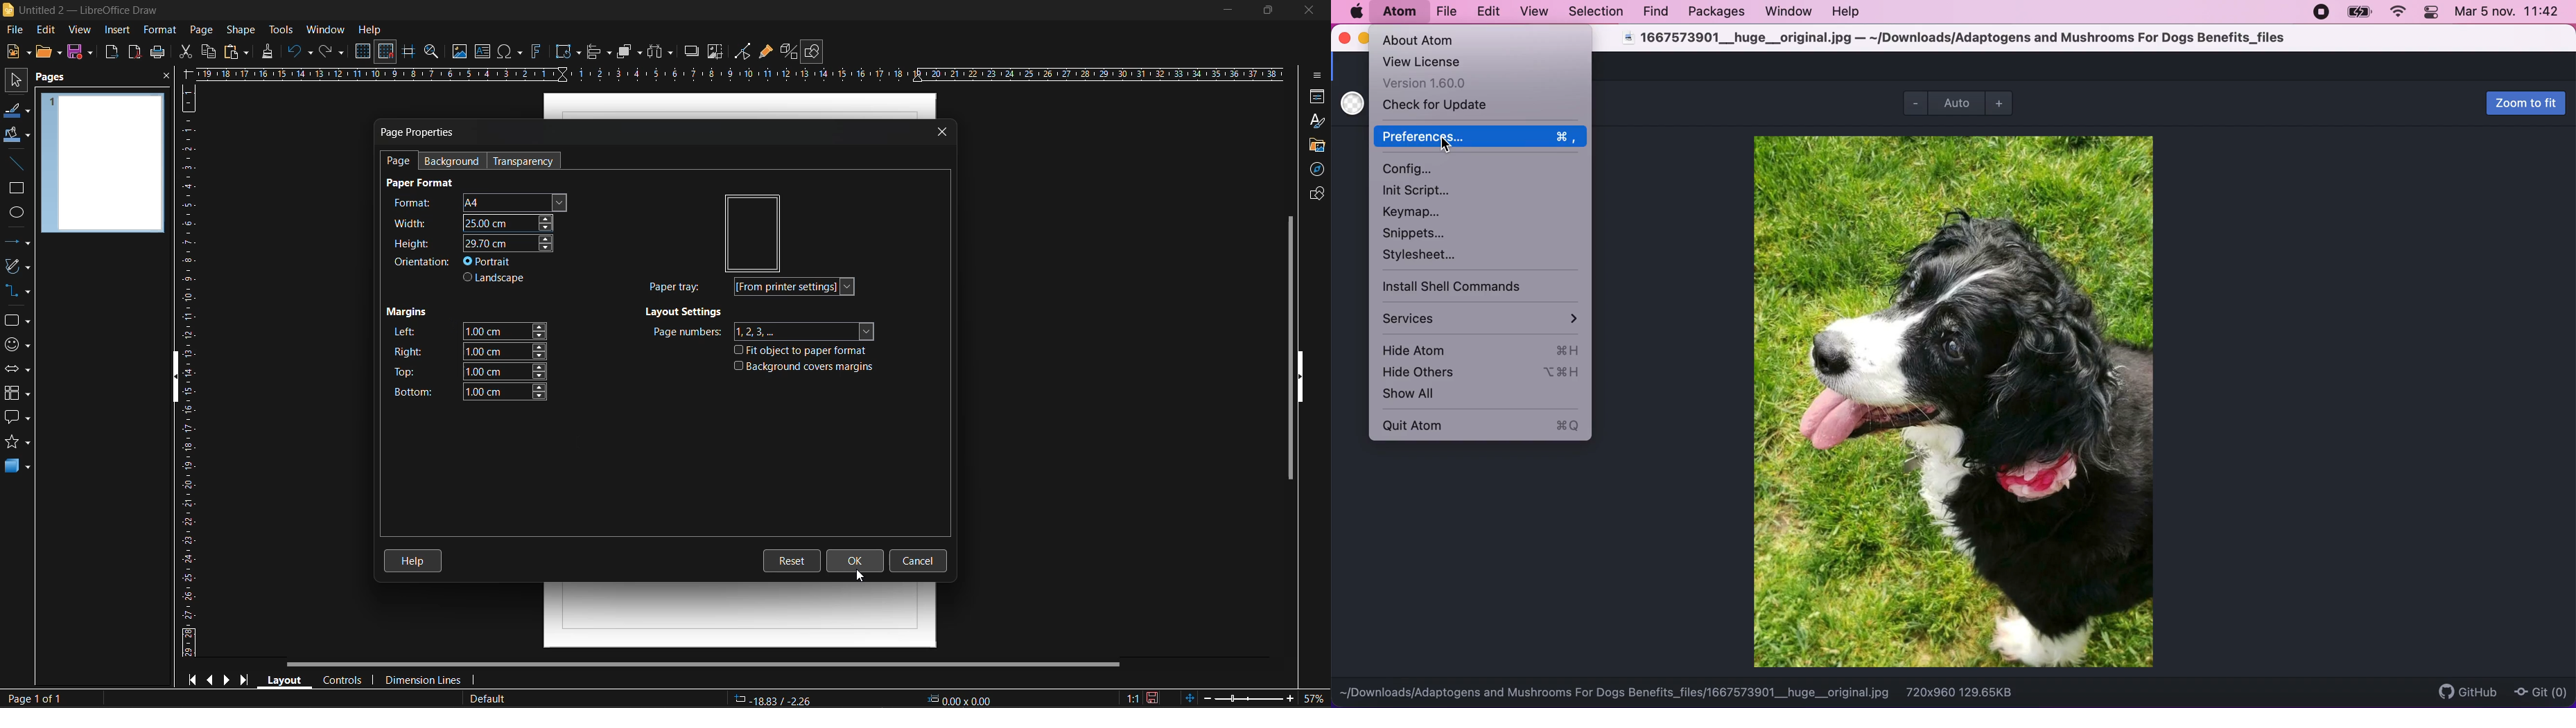 This screenshot has width=2576, height=728. Describe the element at coordinates (458, 160) in the screenshot. I see `background` at that location.